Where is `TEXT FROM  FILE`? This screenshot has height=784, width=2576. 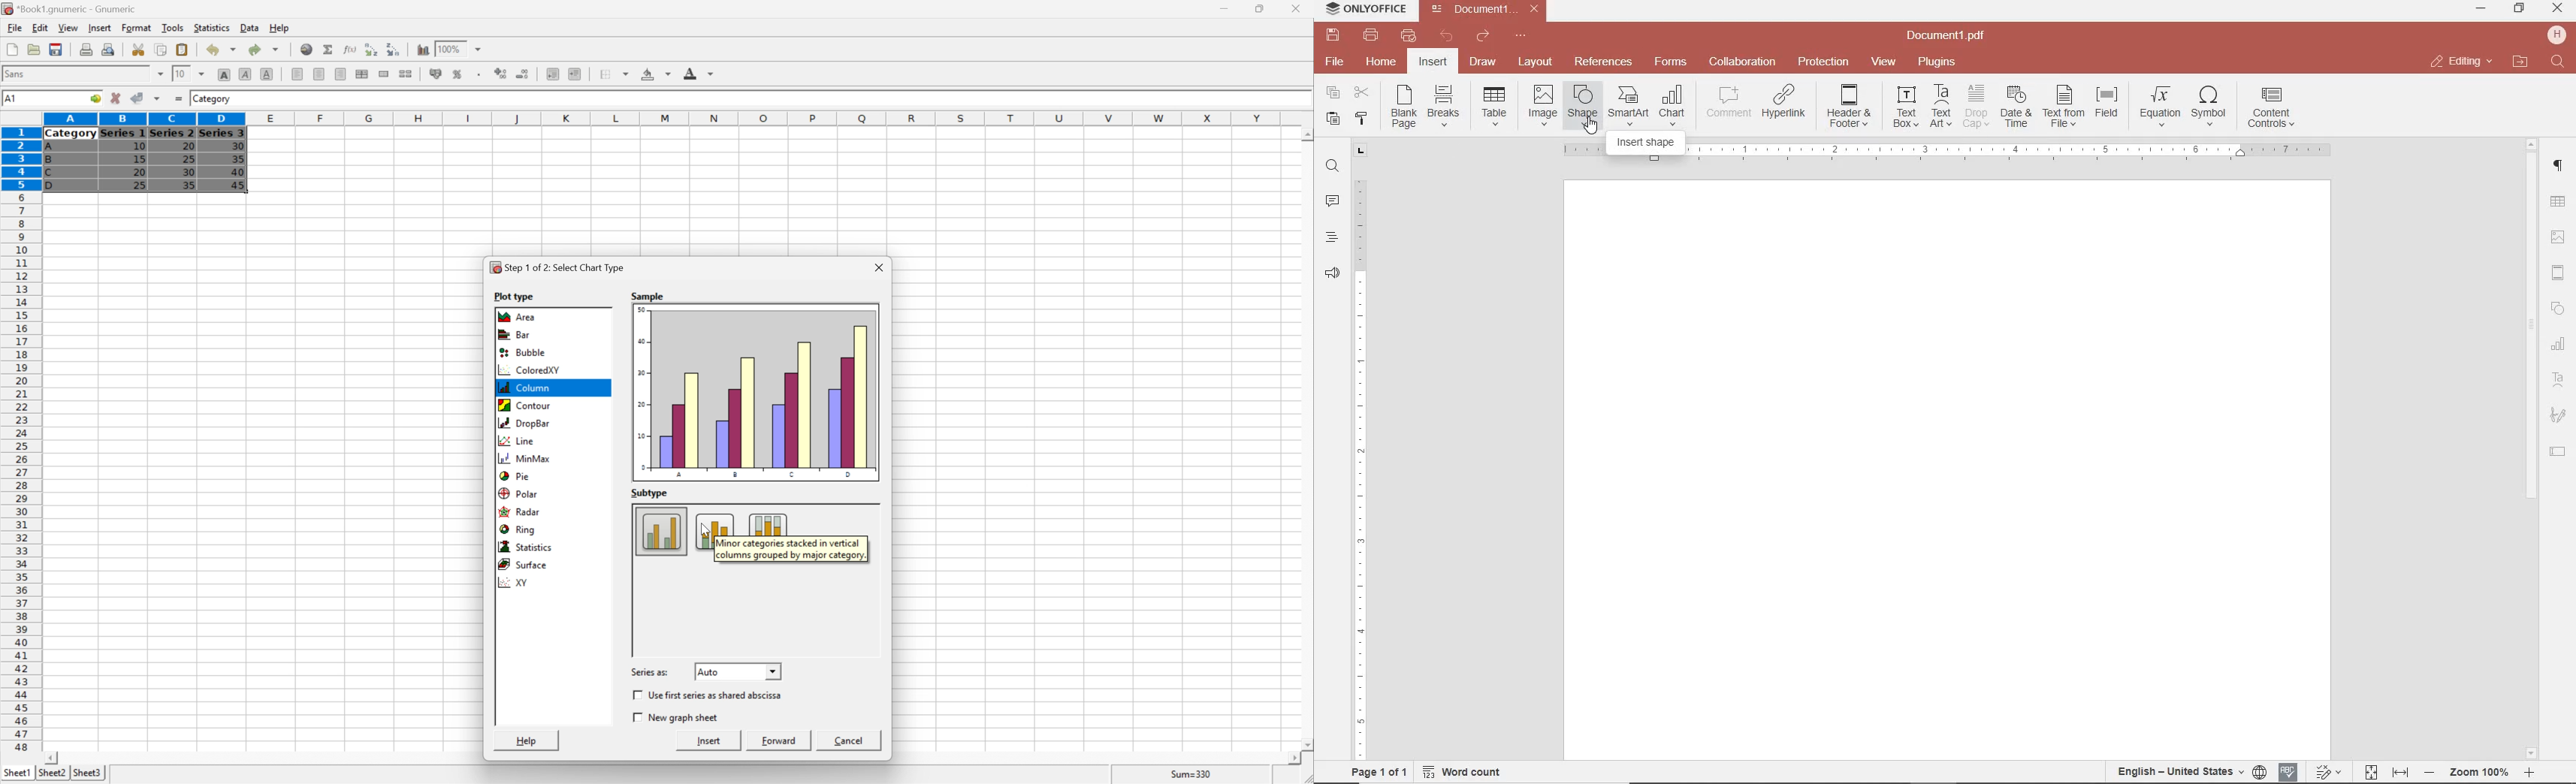
TEXT FROM  FILE is located at coordinates (2064, 107).